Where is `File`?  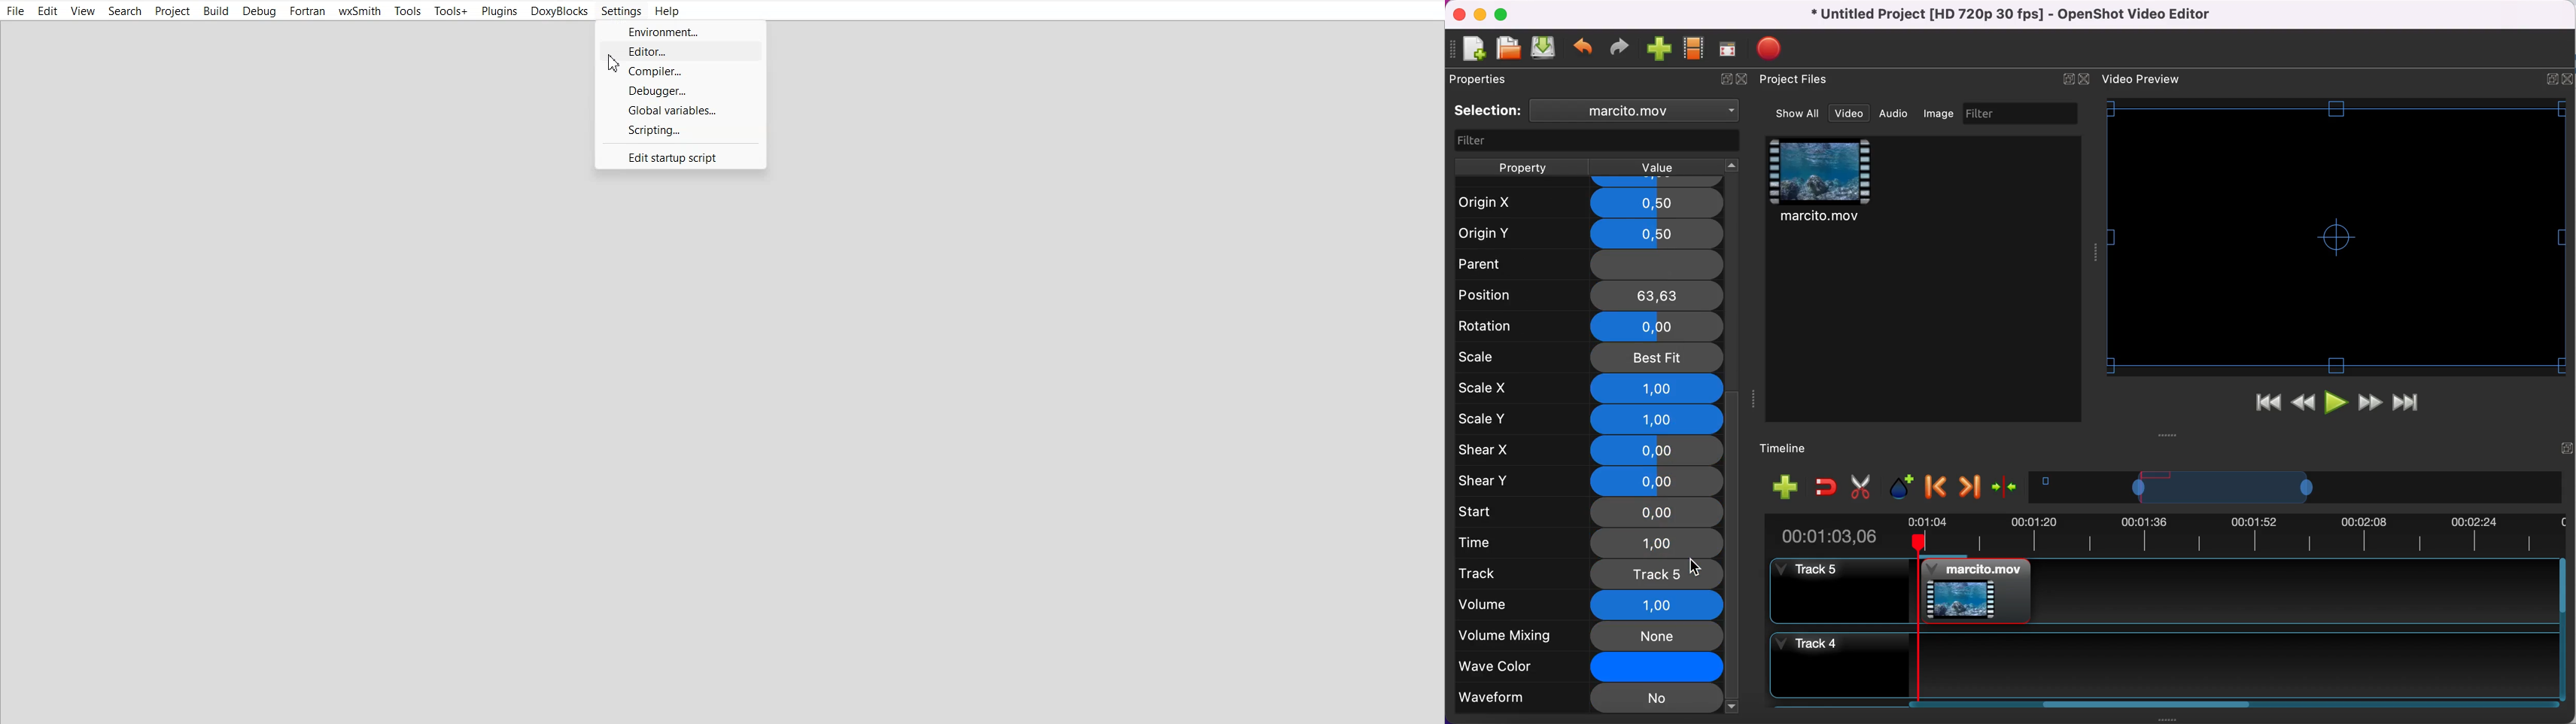 File is located at coordinates (15, 11).